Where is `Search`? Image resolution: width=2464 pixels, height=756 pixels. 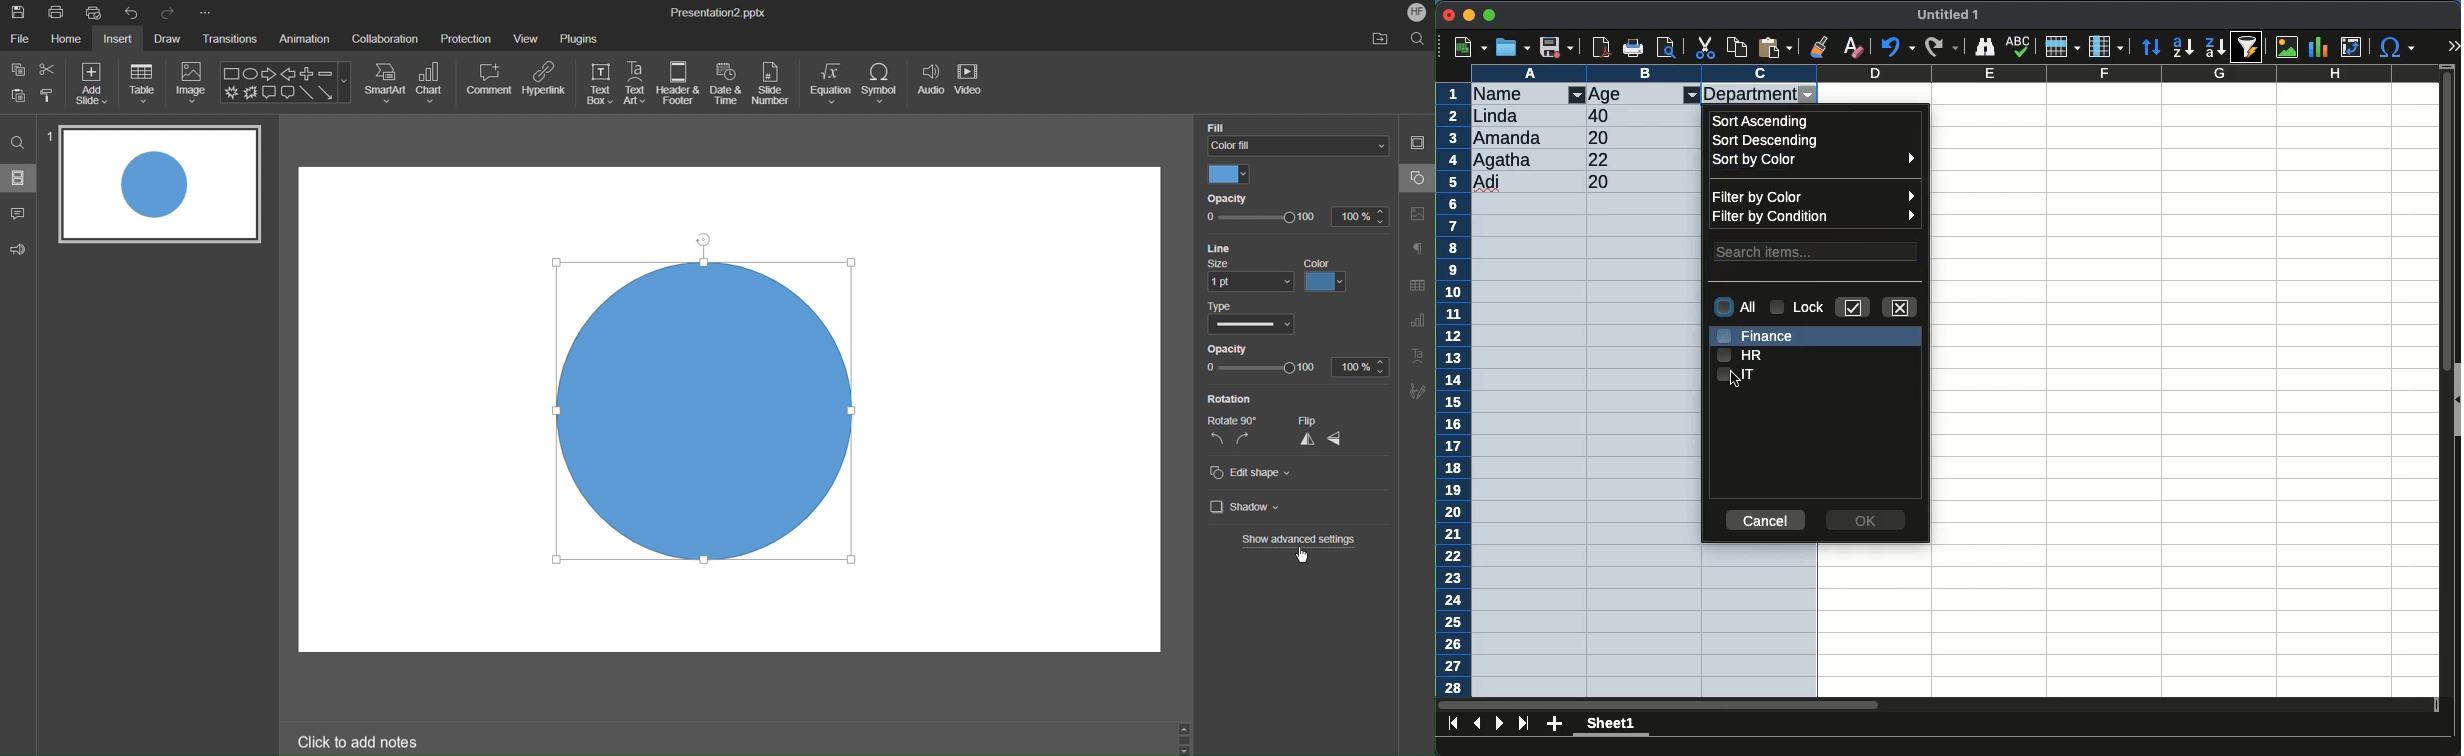 Search is located at coordinates (18, 141).